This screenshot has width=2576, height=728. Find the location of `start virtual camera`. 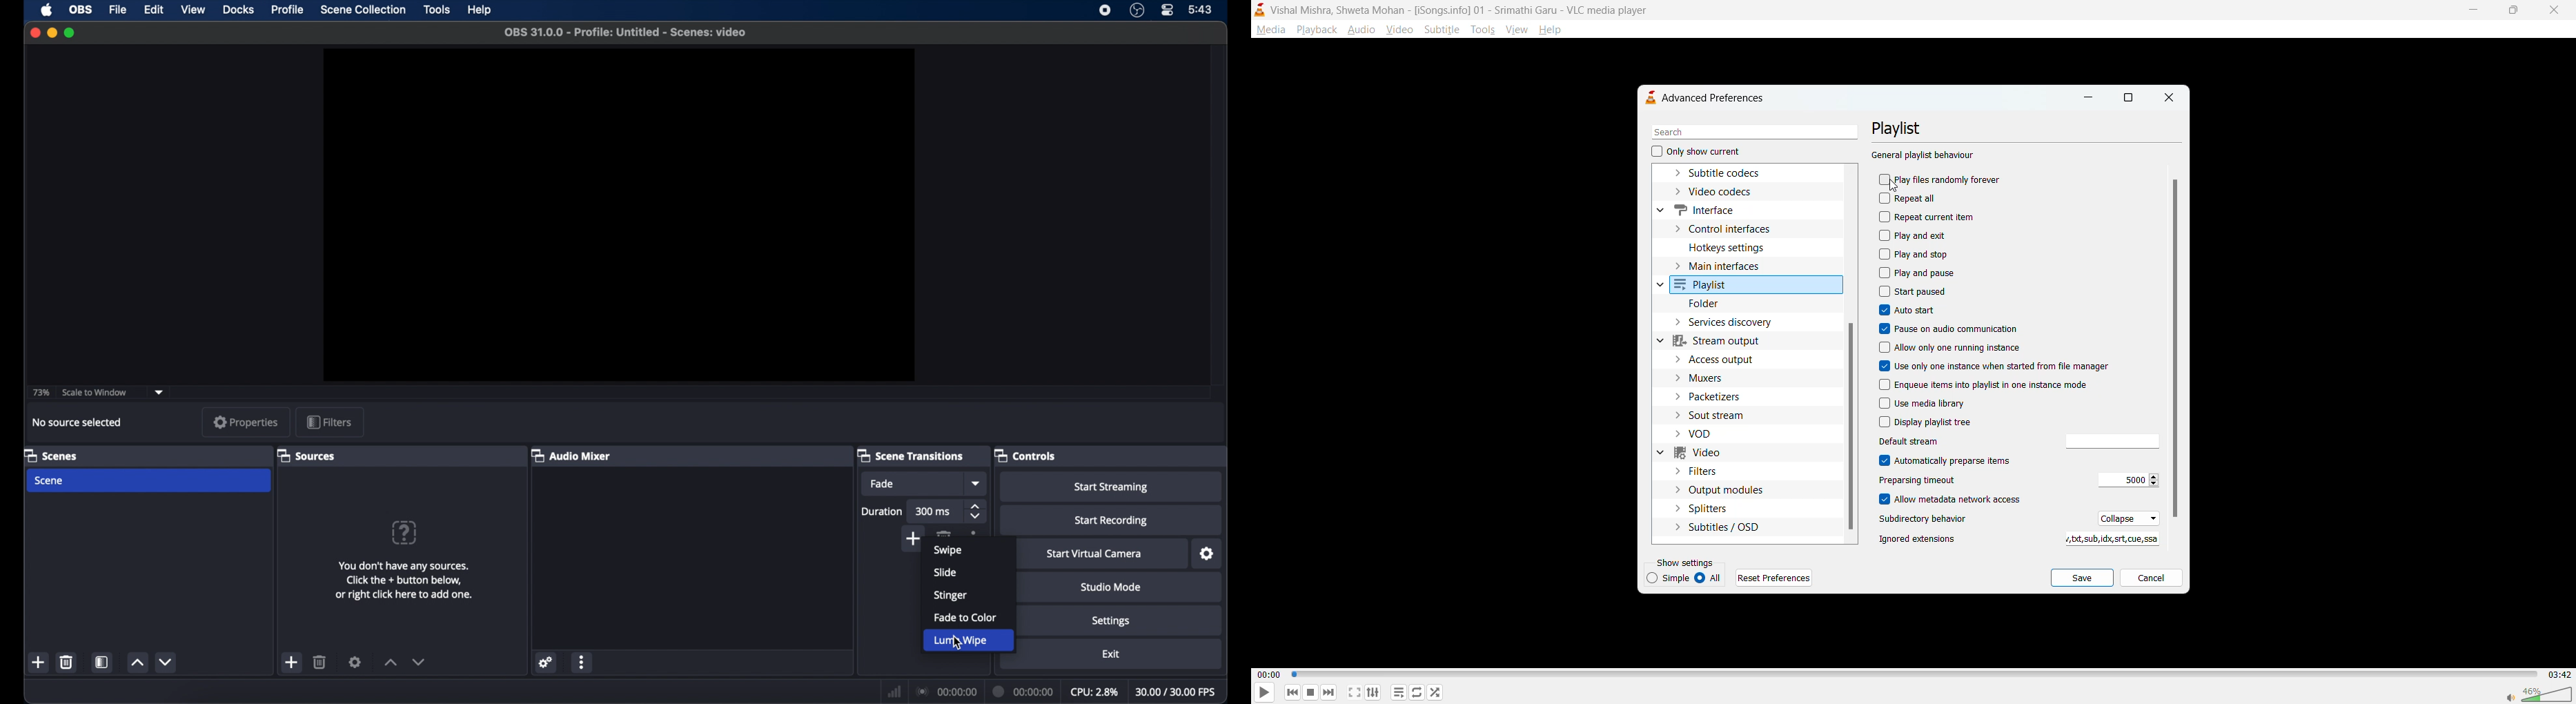

start virtual camera is located at coordinates (1094, 553).